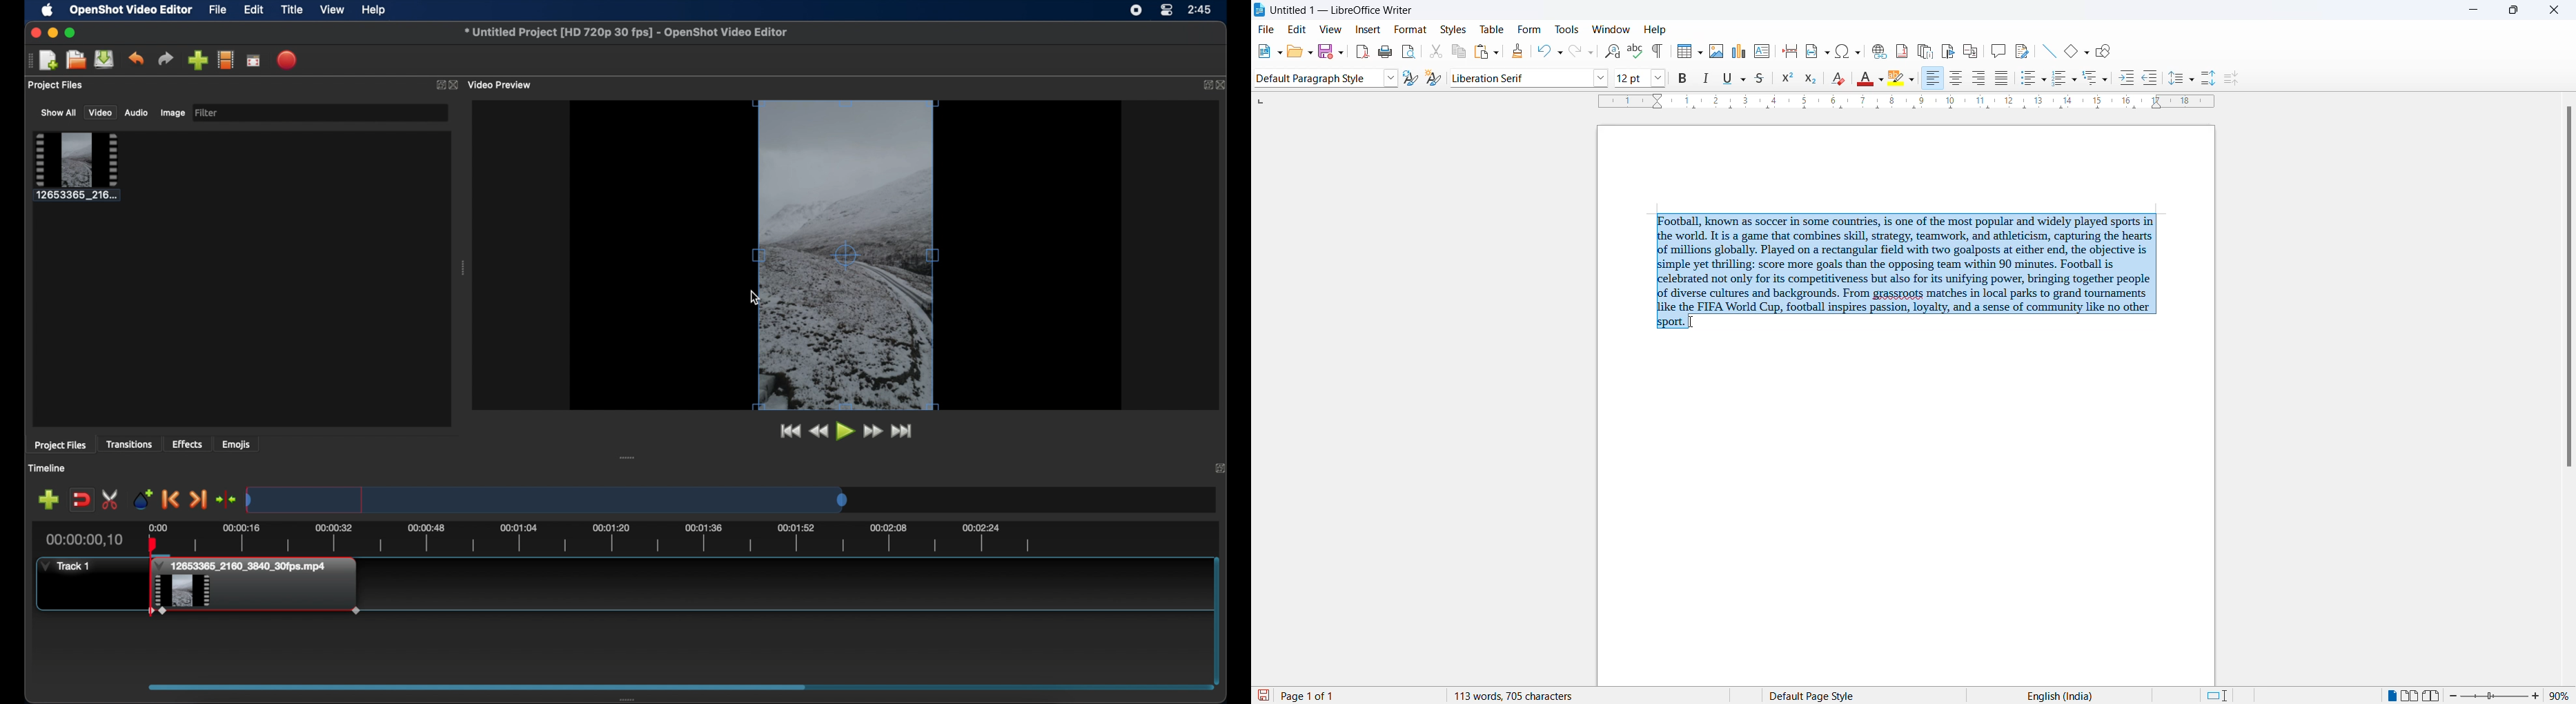 Image resolution: width=2576 pixels, height=728 pixels. What do you see at coordinates (88, 538) in the screenshot?
I see `current time indicator` at bounding box center [88, 538].